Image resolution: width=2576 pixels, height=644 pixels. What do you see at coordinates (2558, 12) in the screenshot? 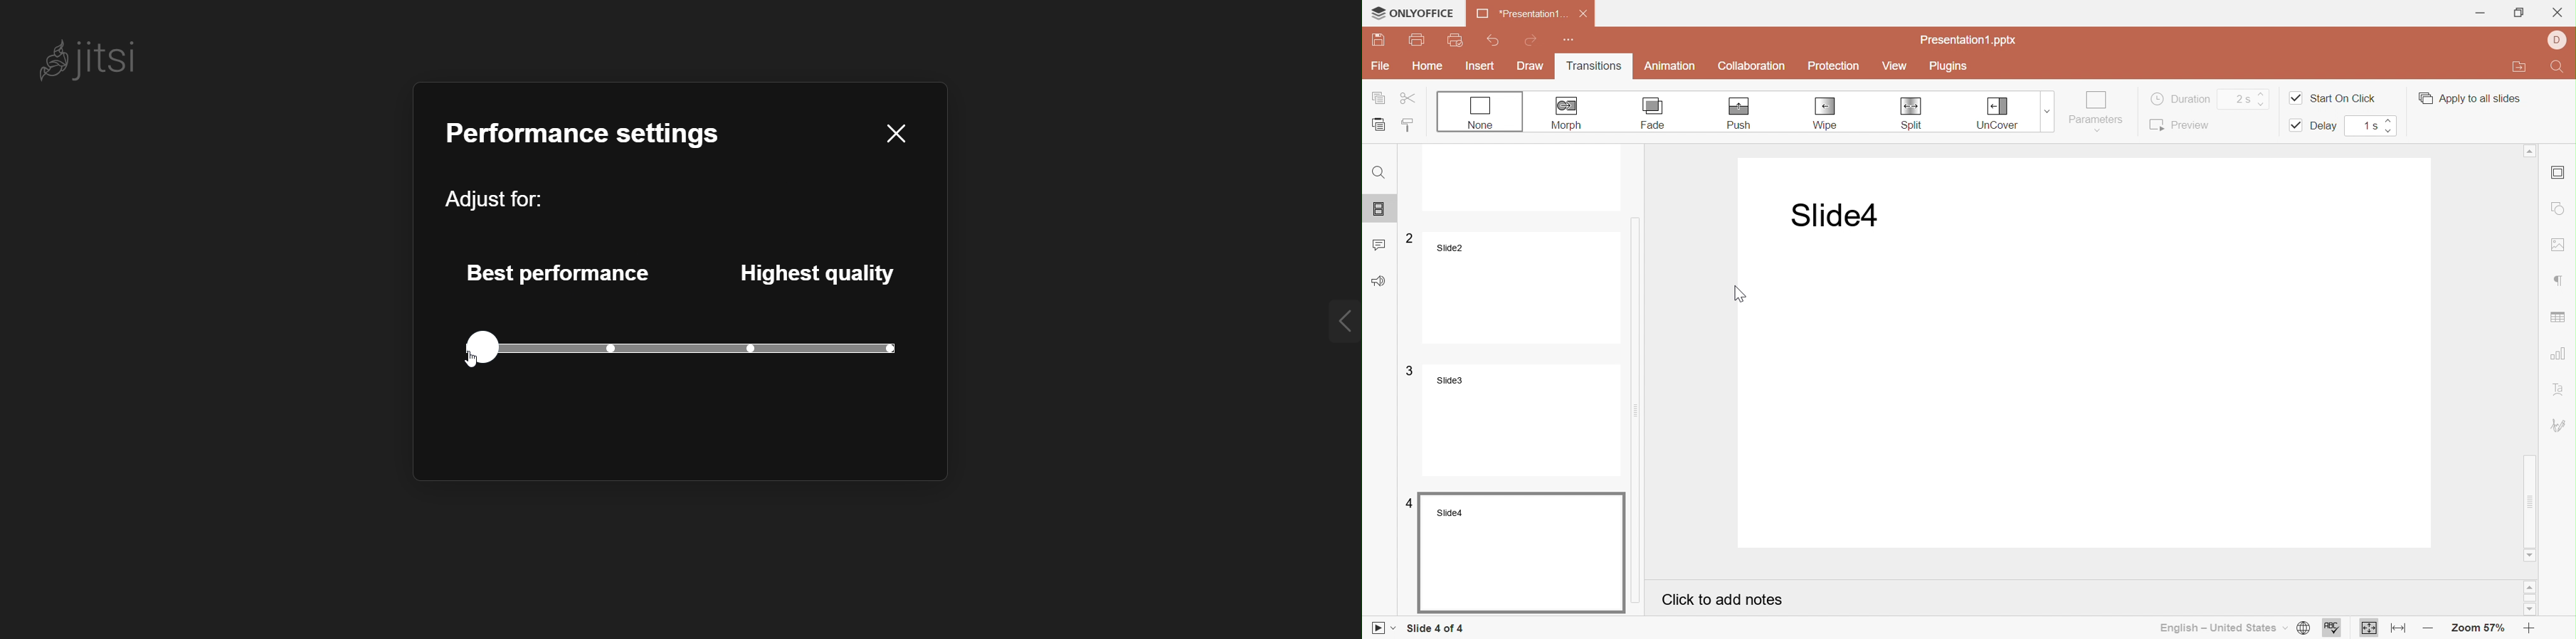
I see `Close` at bounding box center [2558, 12].